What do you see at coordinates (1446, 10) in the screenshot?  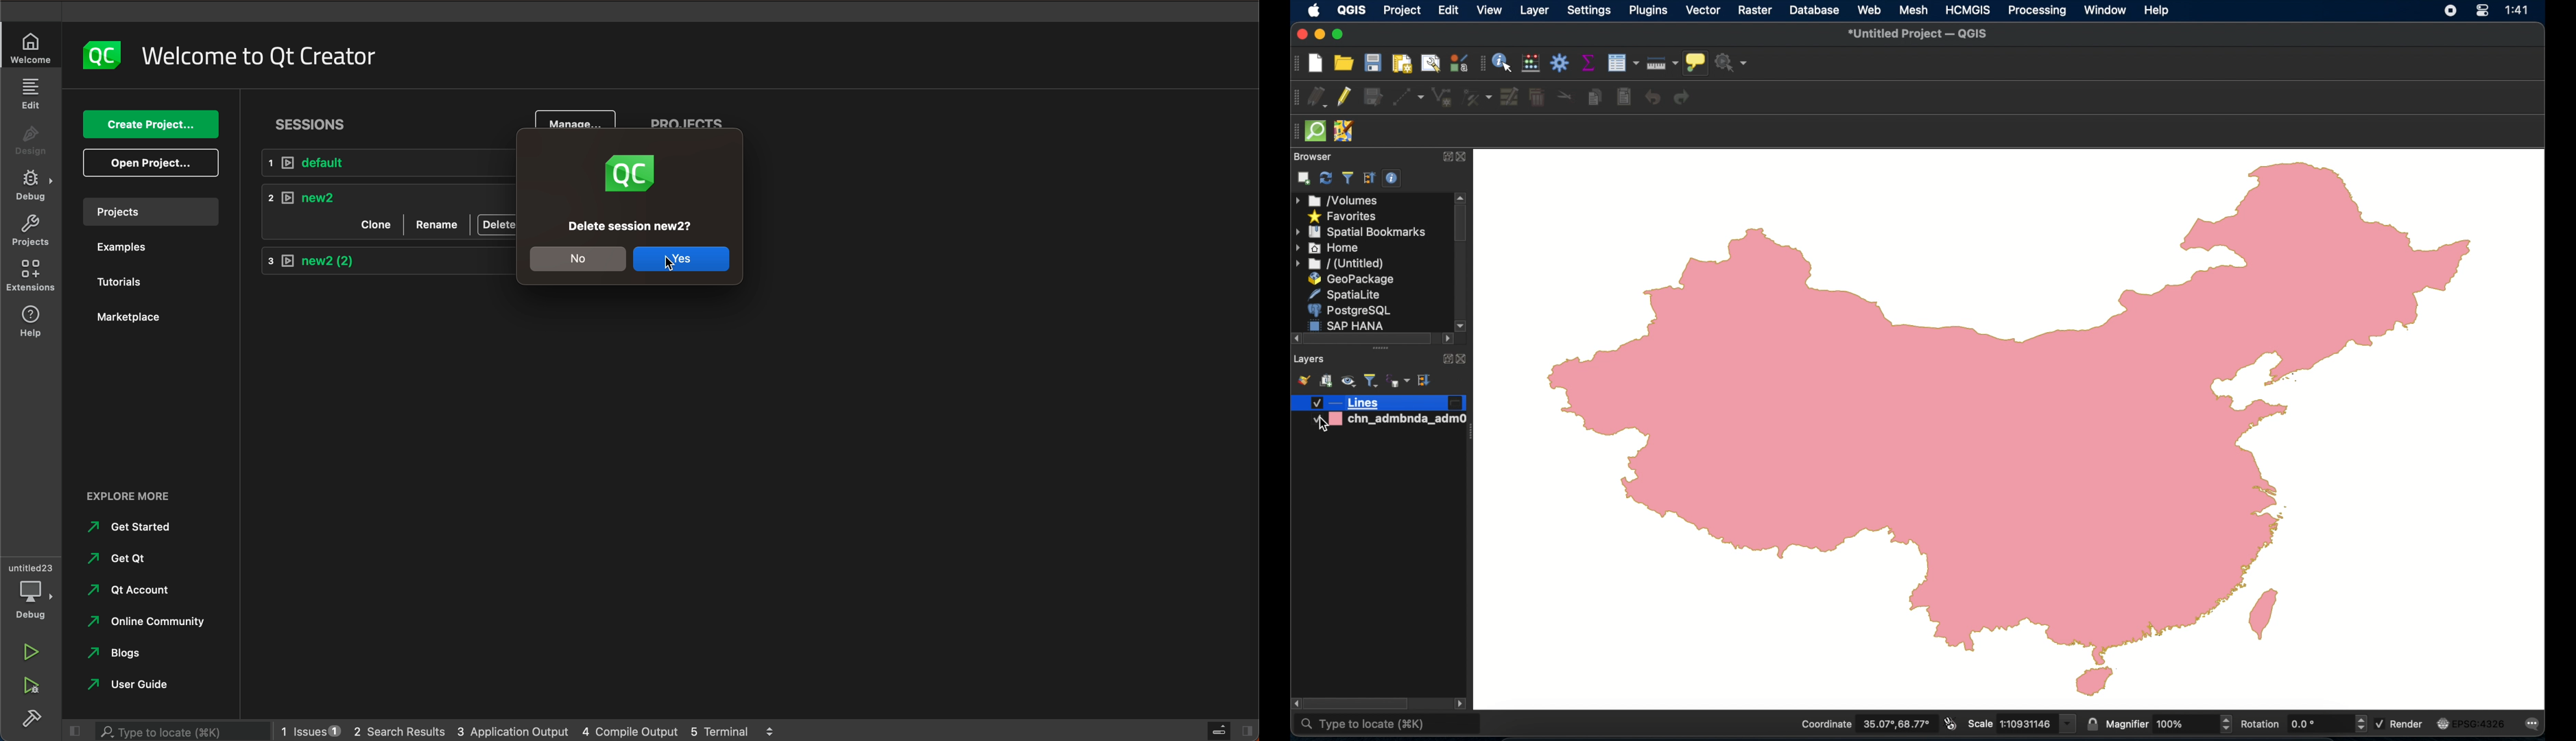 I see `edit` at bounding box center [1446, 10].